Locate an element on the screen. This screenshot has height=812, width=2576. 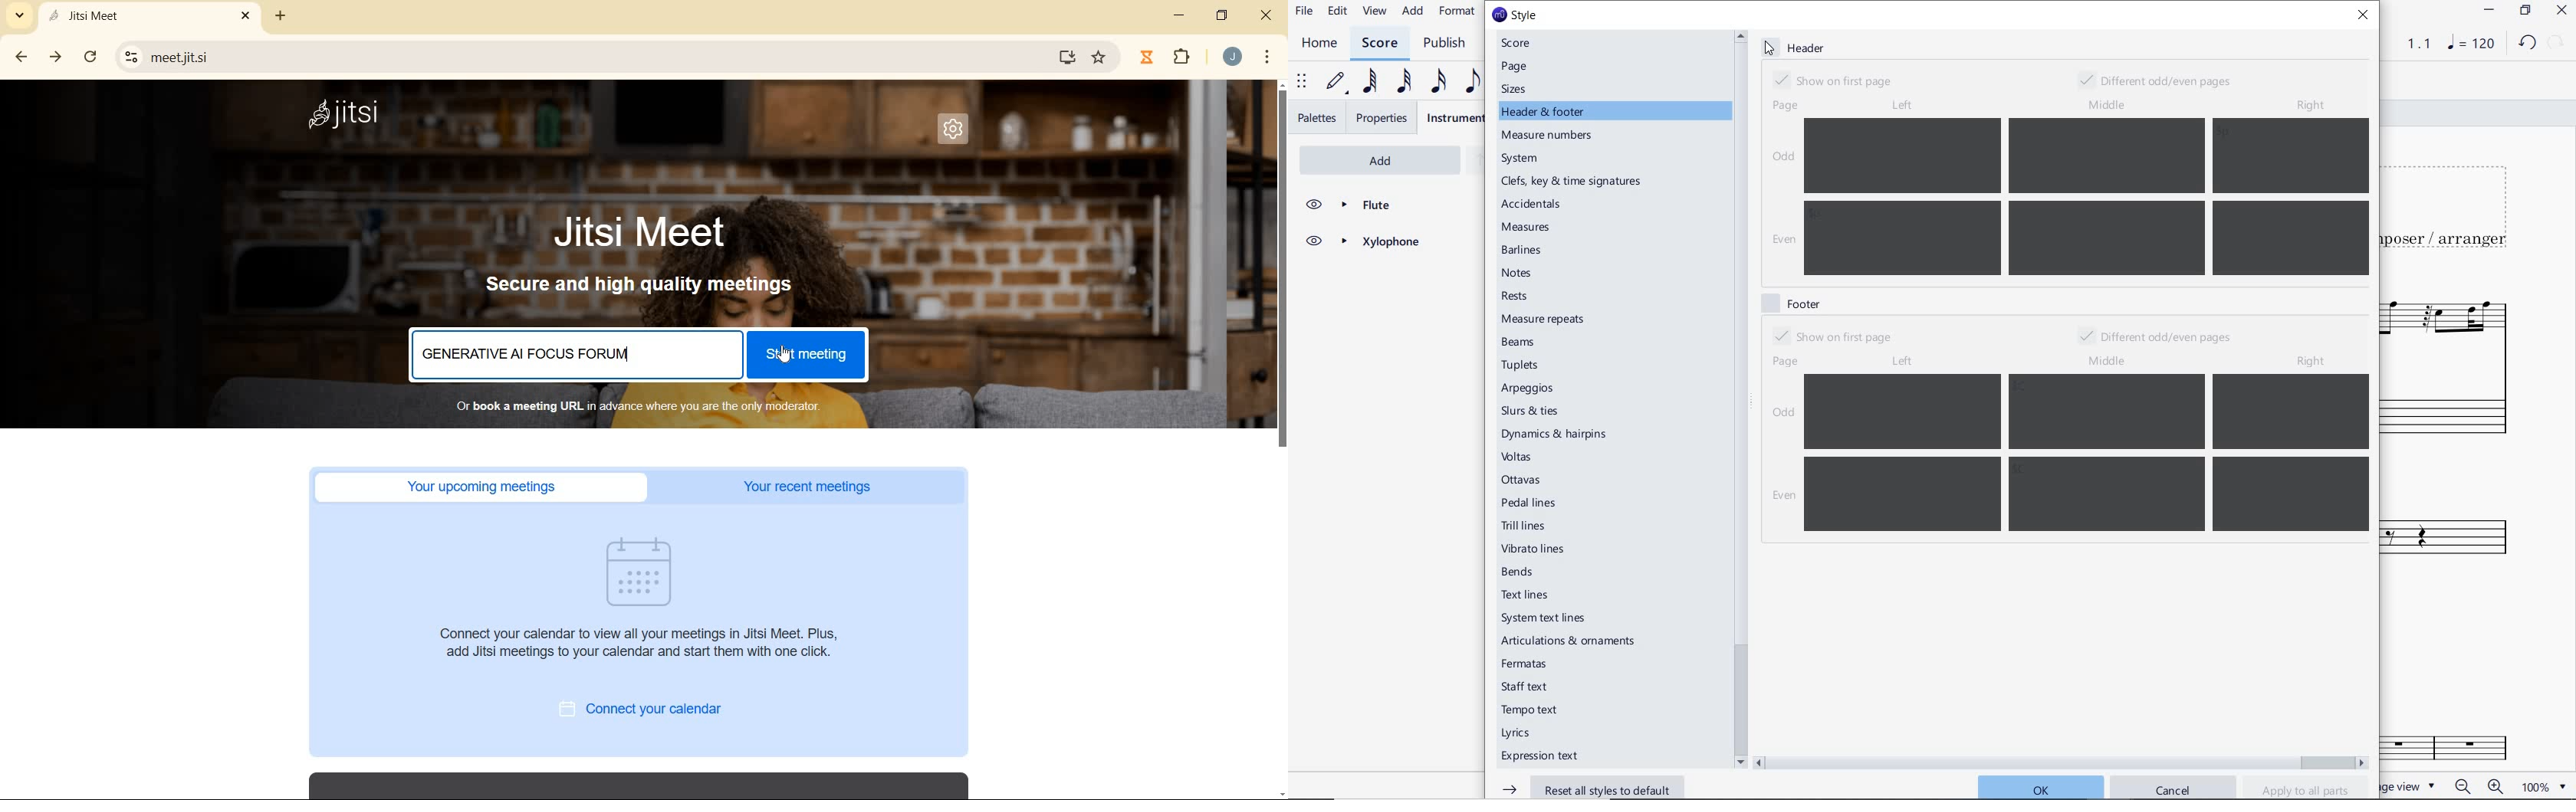
ok is located at coordinates (2039, 786).